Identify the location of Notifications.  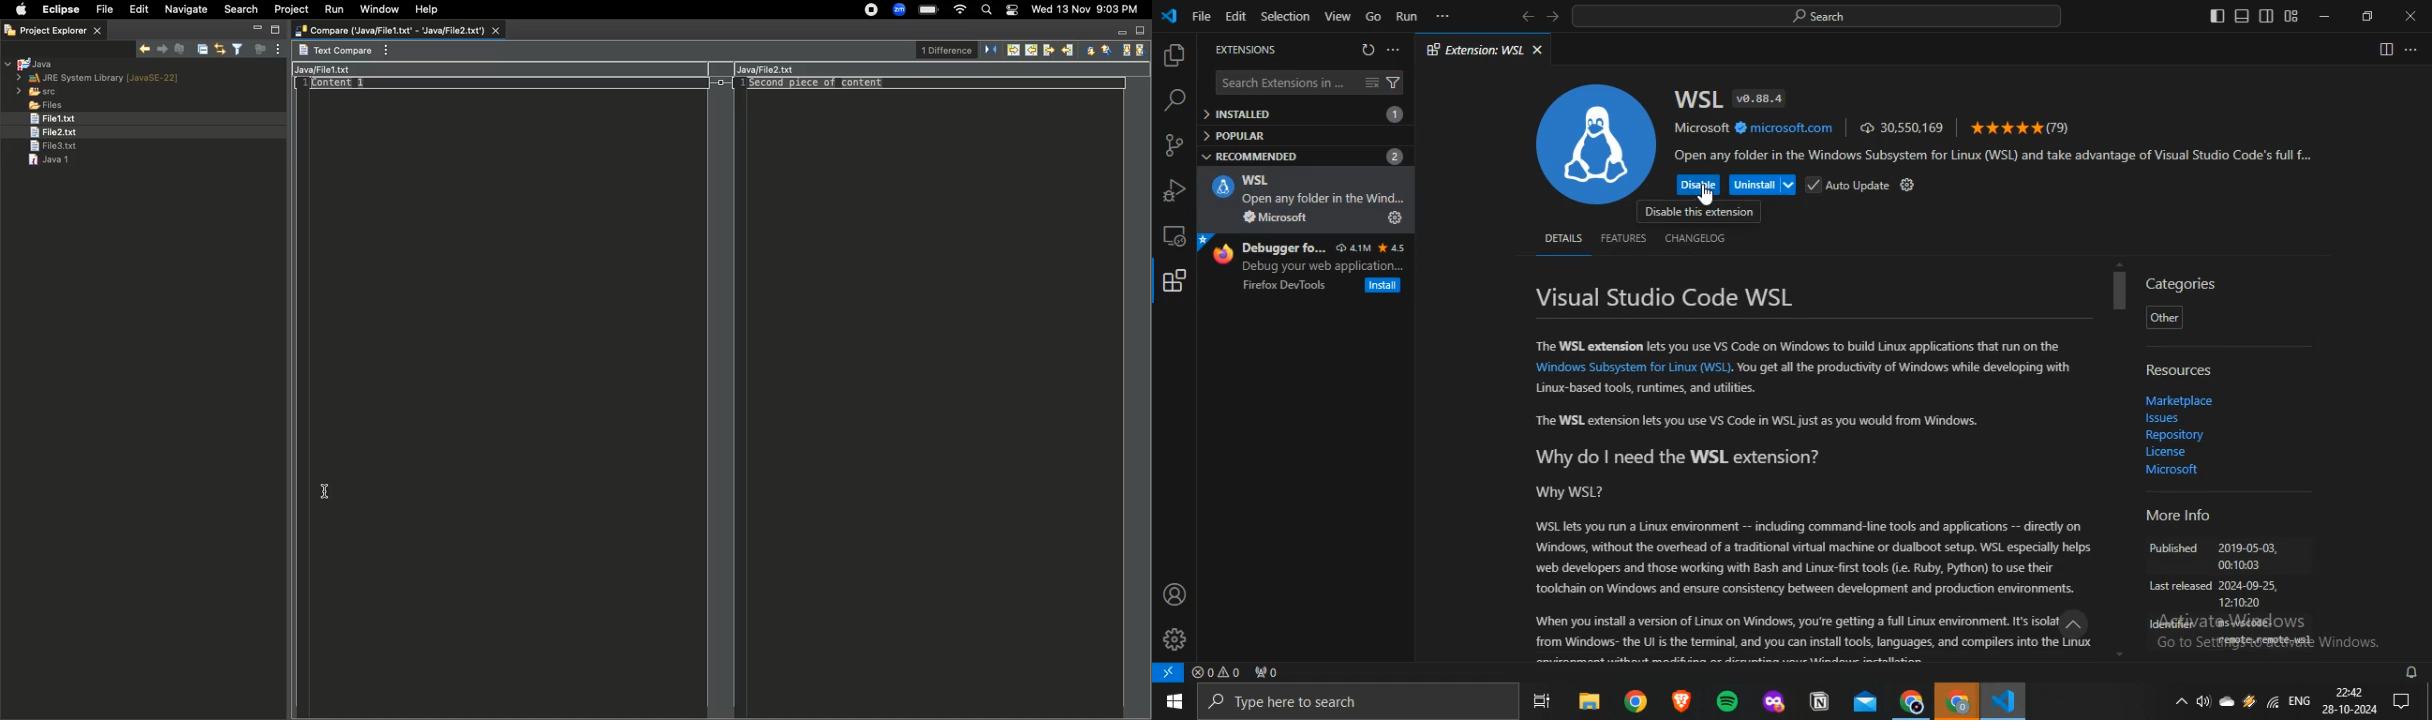
(2403, 701).